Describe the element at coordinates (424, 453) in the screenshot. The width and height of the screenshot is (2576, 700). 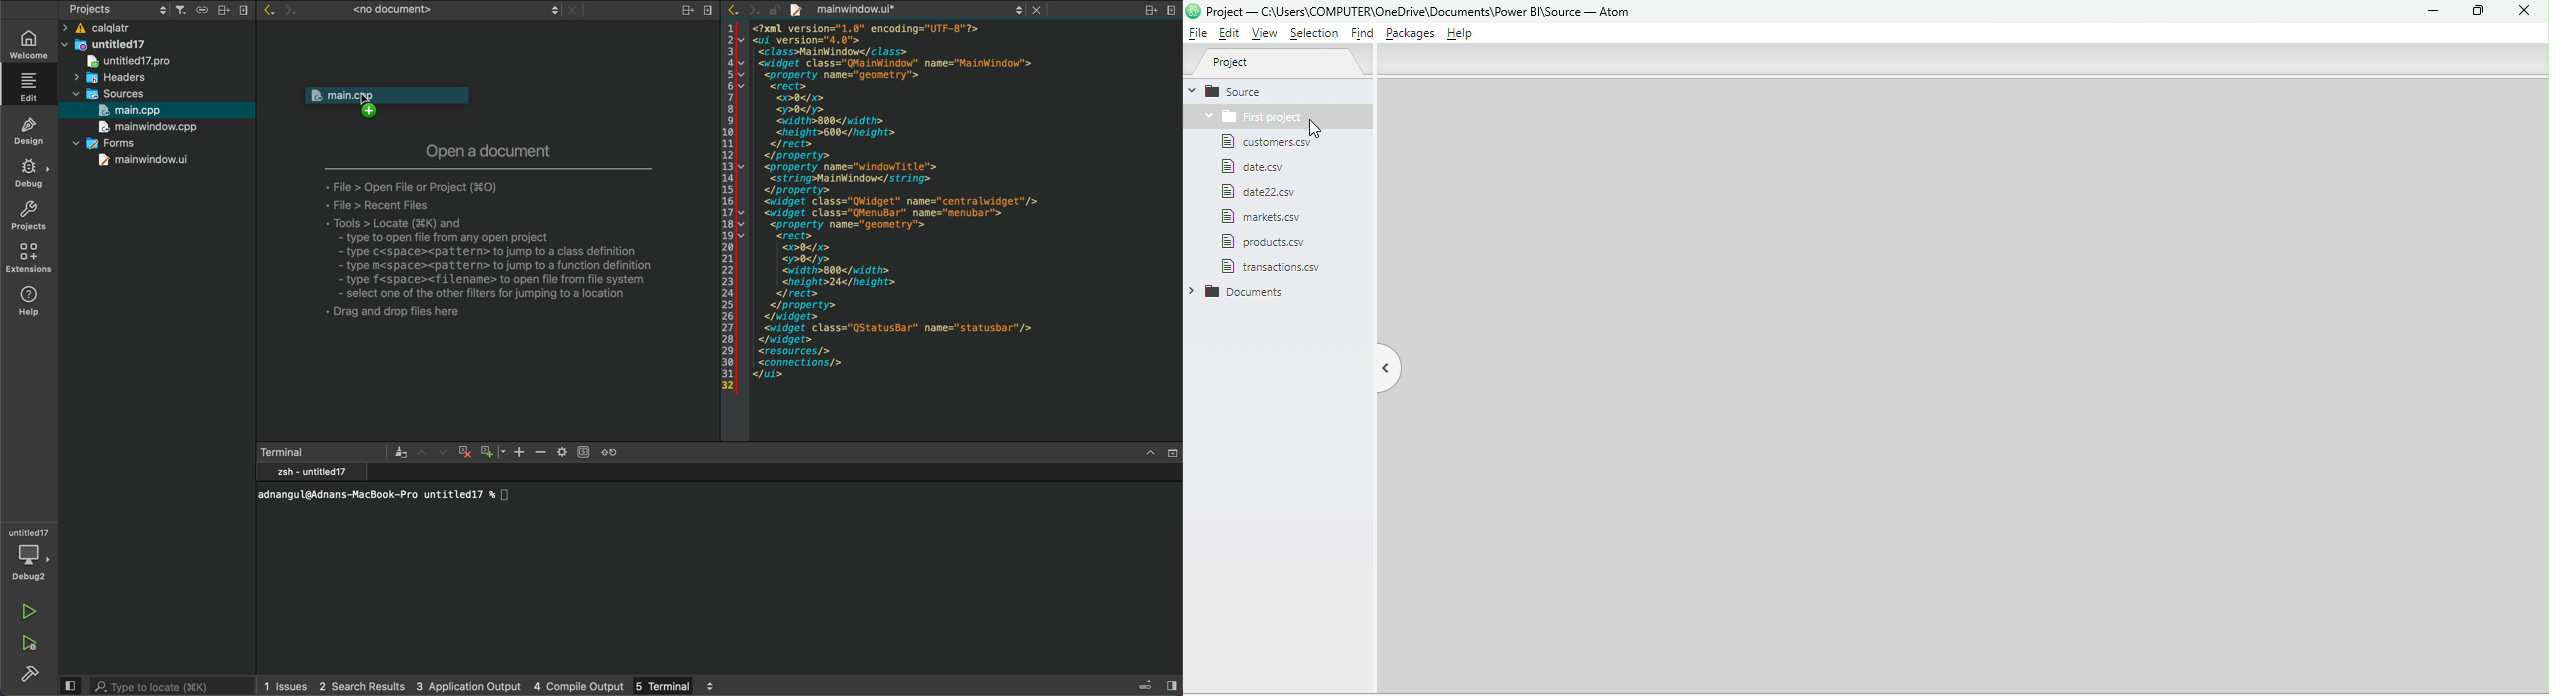
I see `previous item` at that location.